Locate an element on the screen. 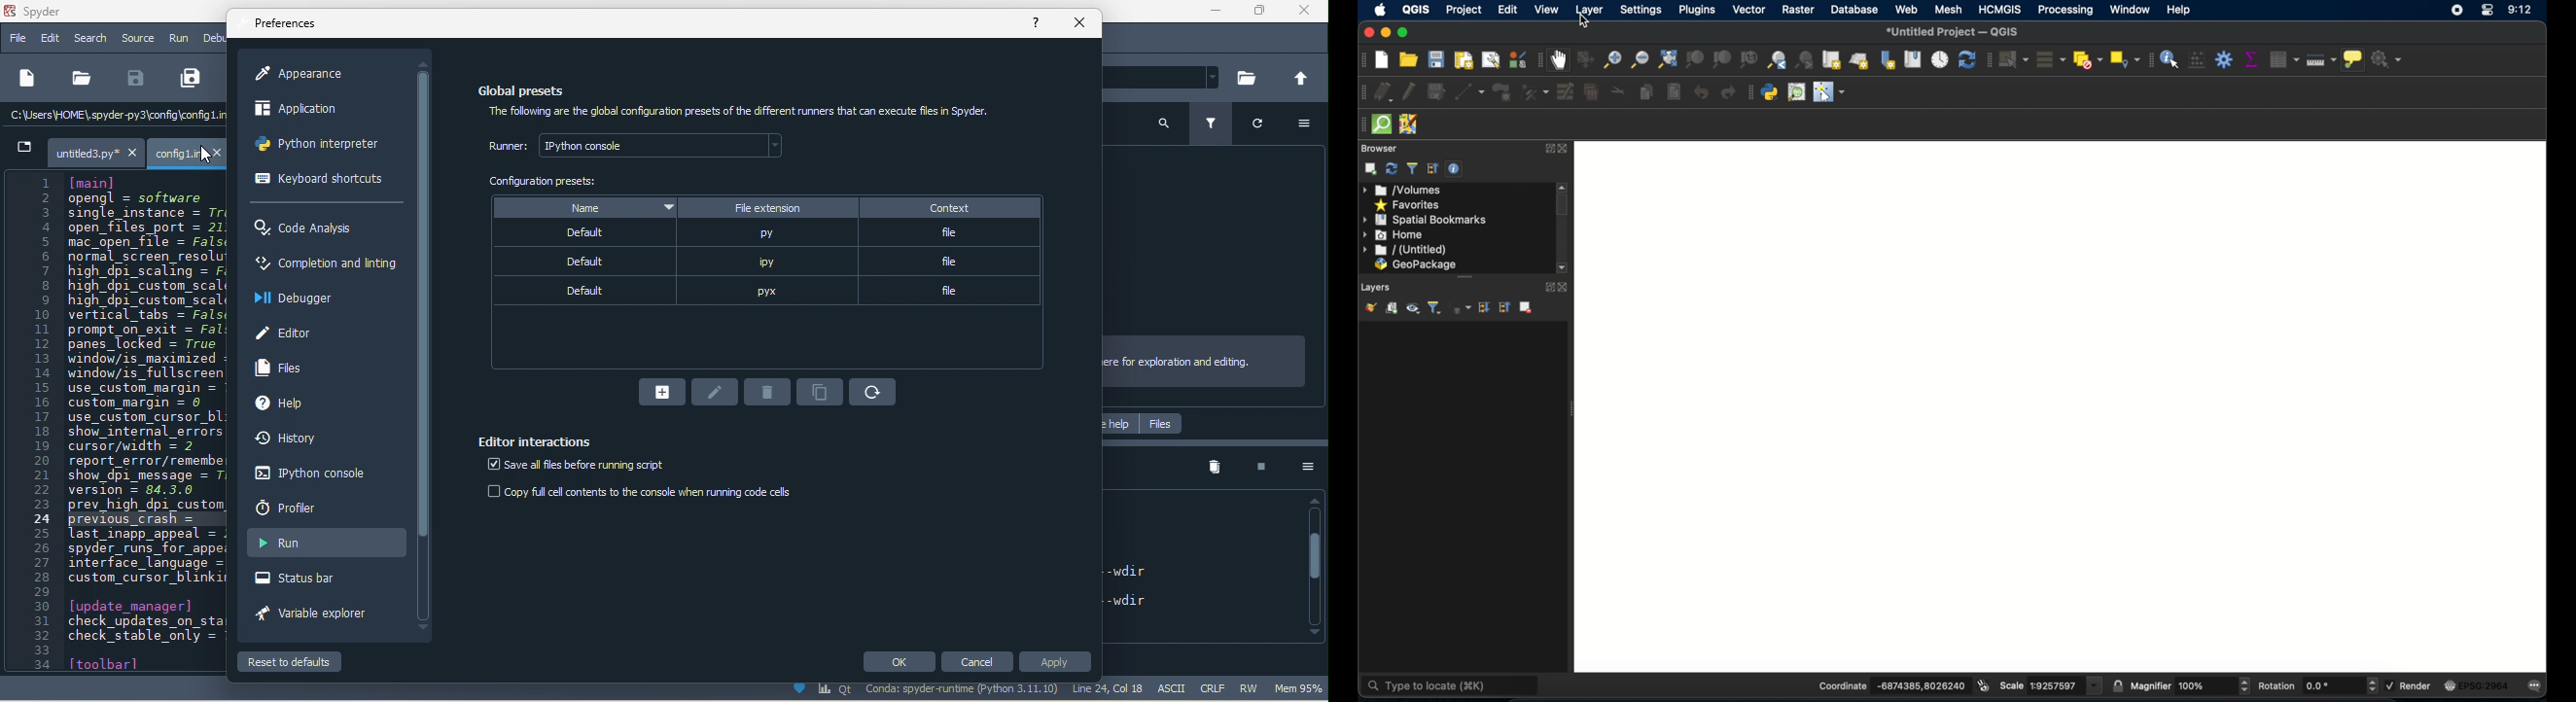  no action selected is located at coordinates (2392, 59).